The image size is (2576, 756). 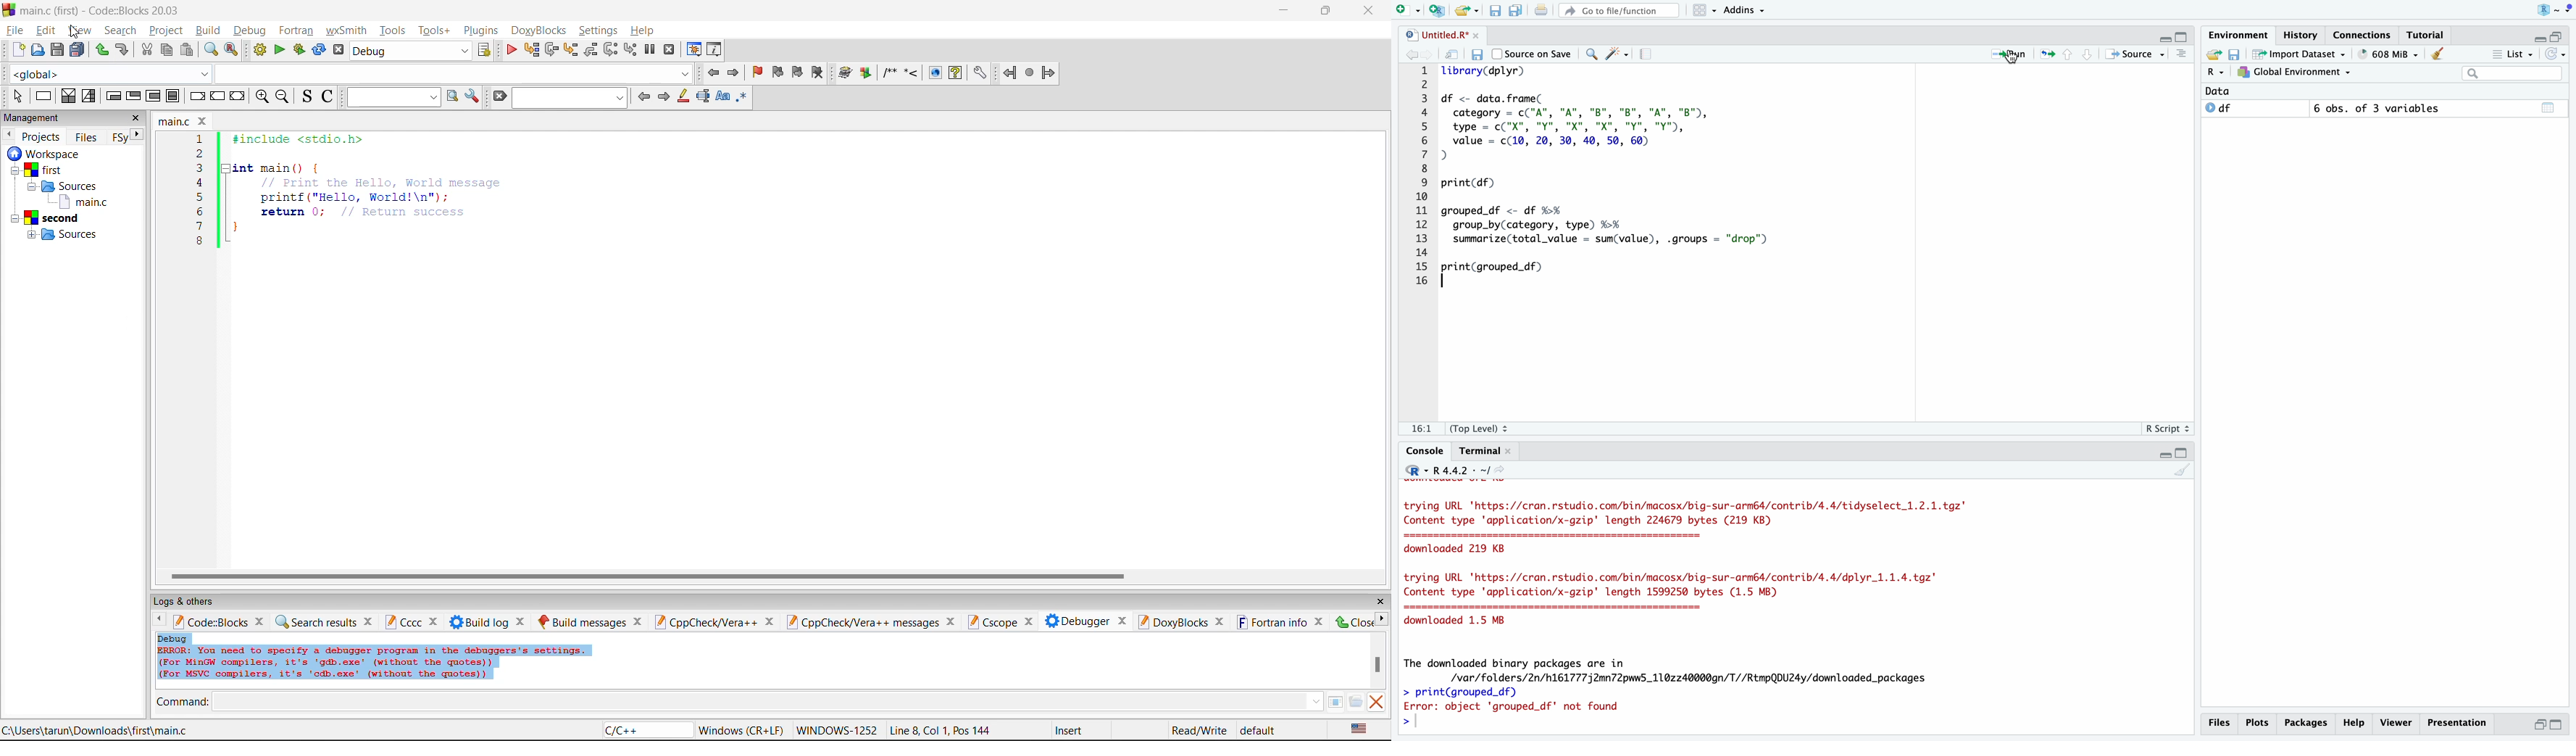 What do you see at coordinates (17, 96) in the screenshot?
I see `select` at bounding box center [17, 96].